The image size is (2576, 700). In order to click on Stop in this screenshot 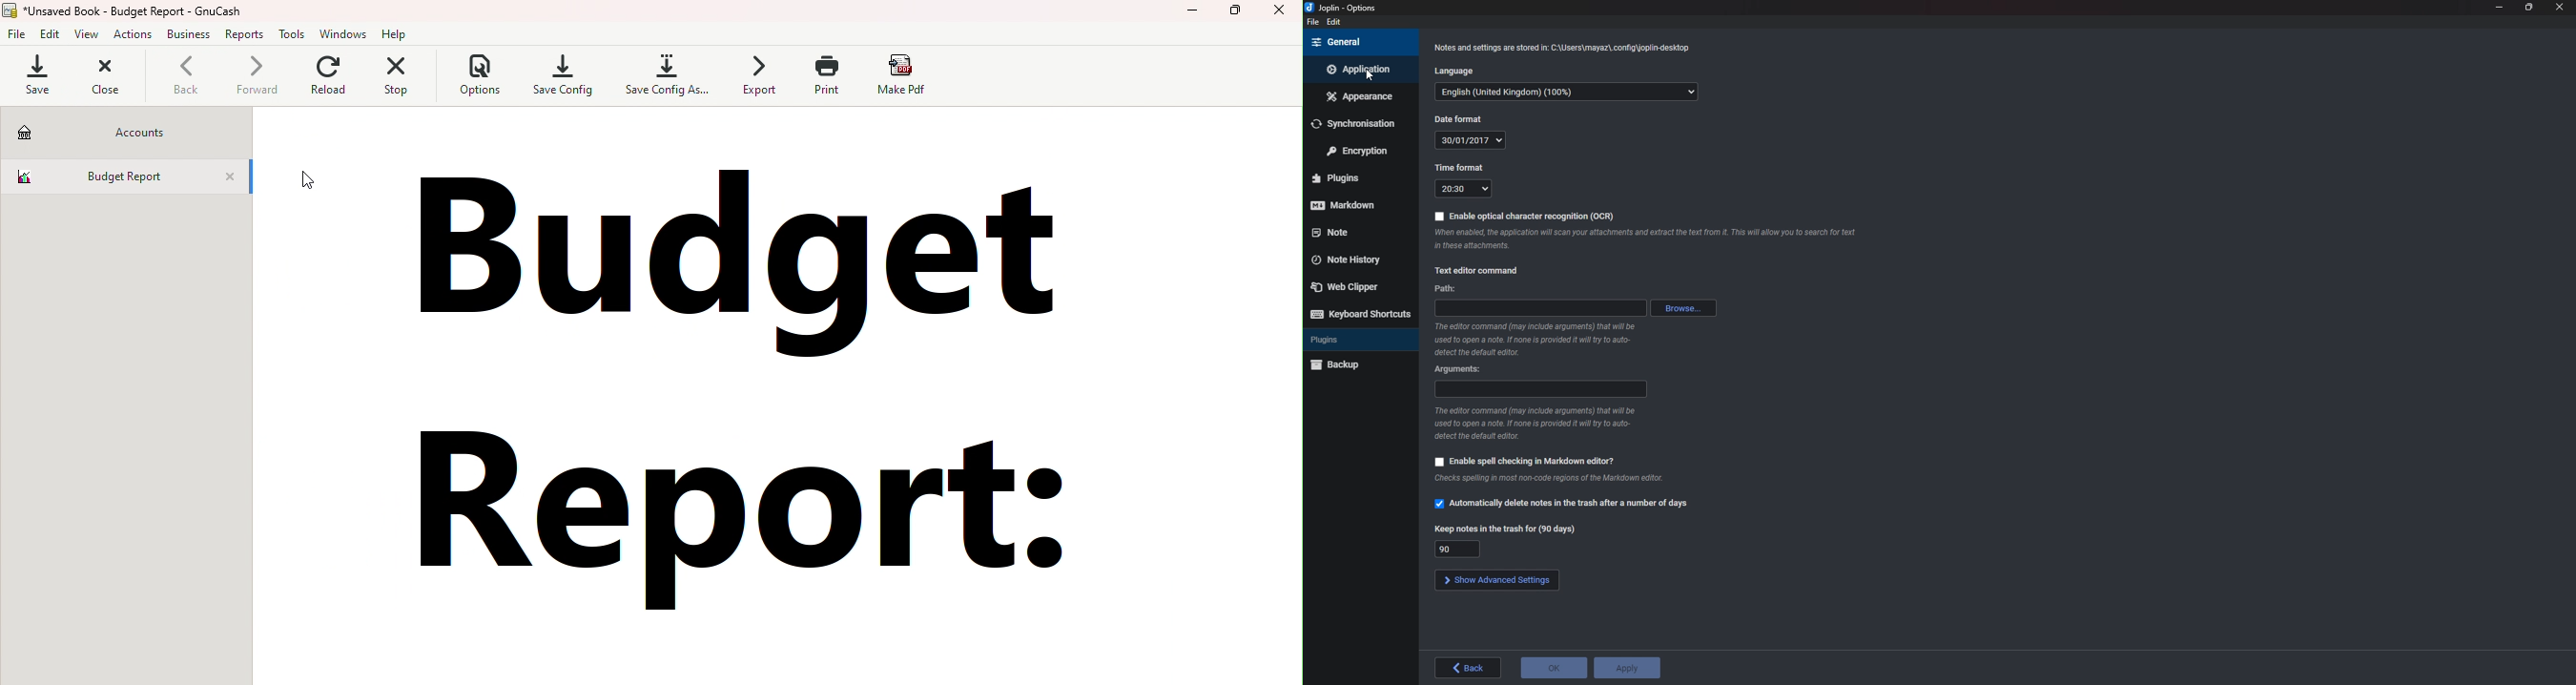, I will do `click(400, 78)`.